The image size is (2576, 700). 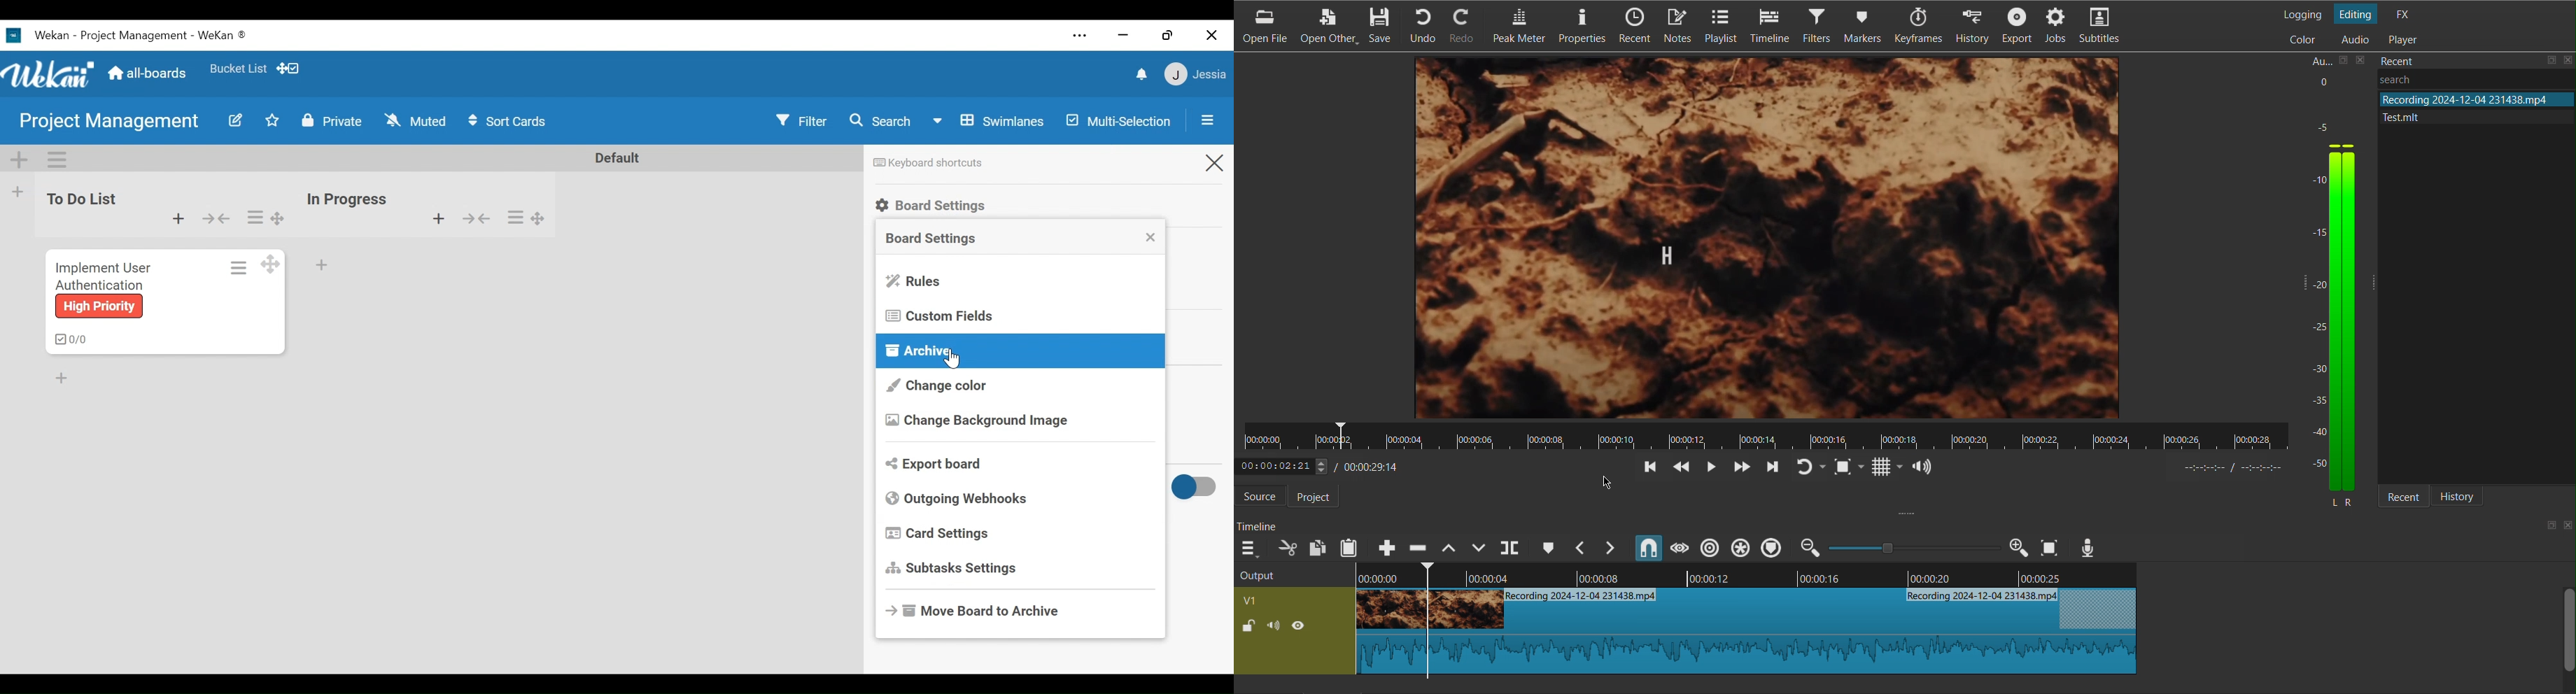 What do you see at coordinates (2342, 61) in the screenshot?
I see `save` at bounding box center [2342, 61].